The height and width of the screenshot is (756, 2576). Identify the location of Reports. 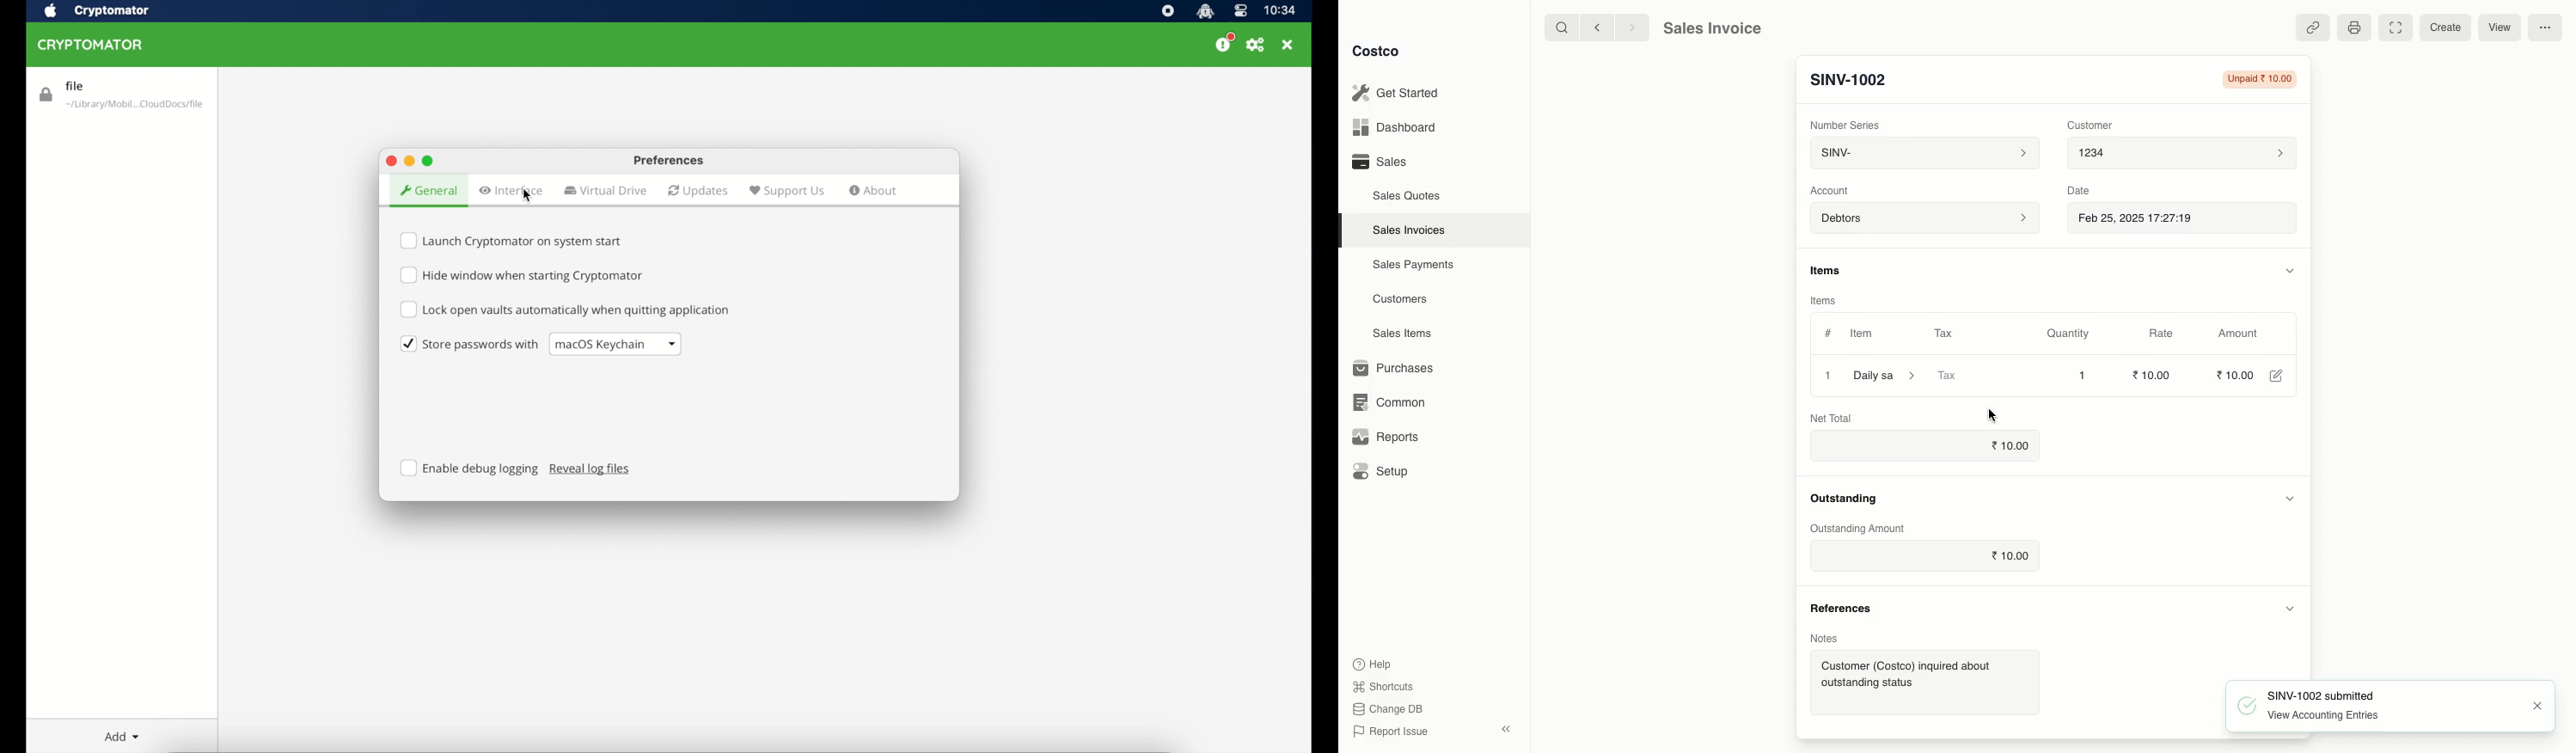
(1386, 438).